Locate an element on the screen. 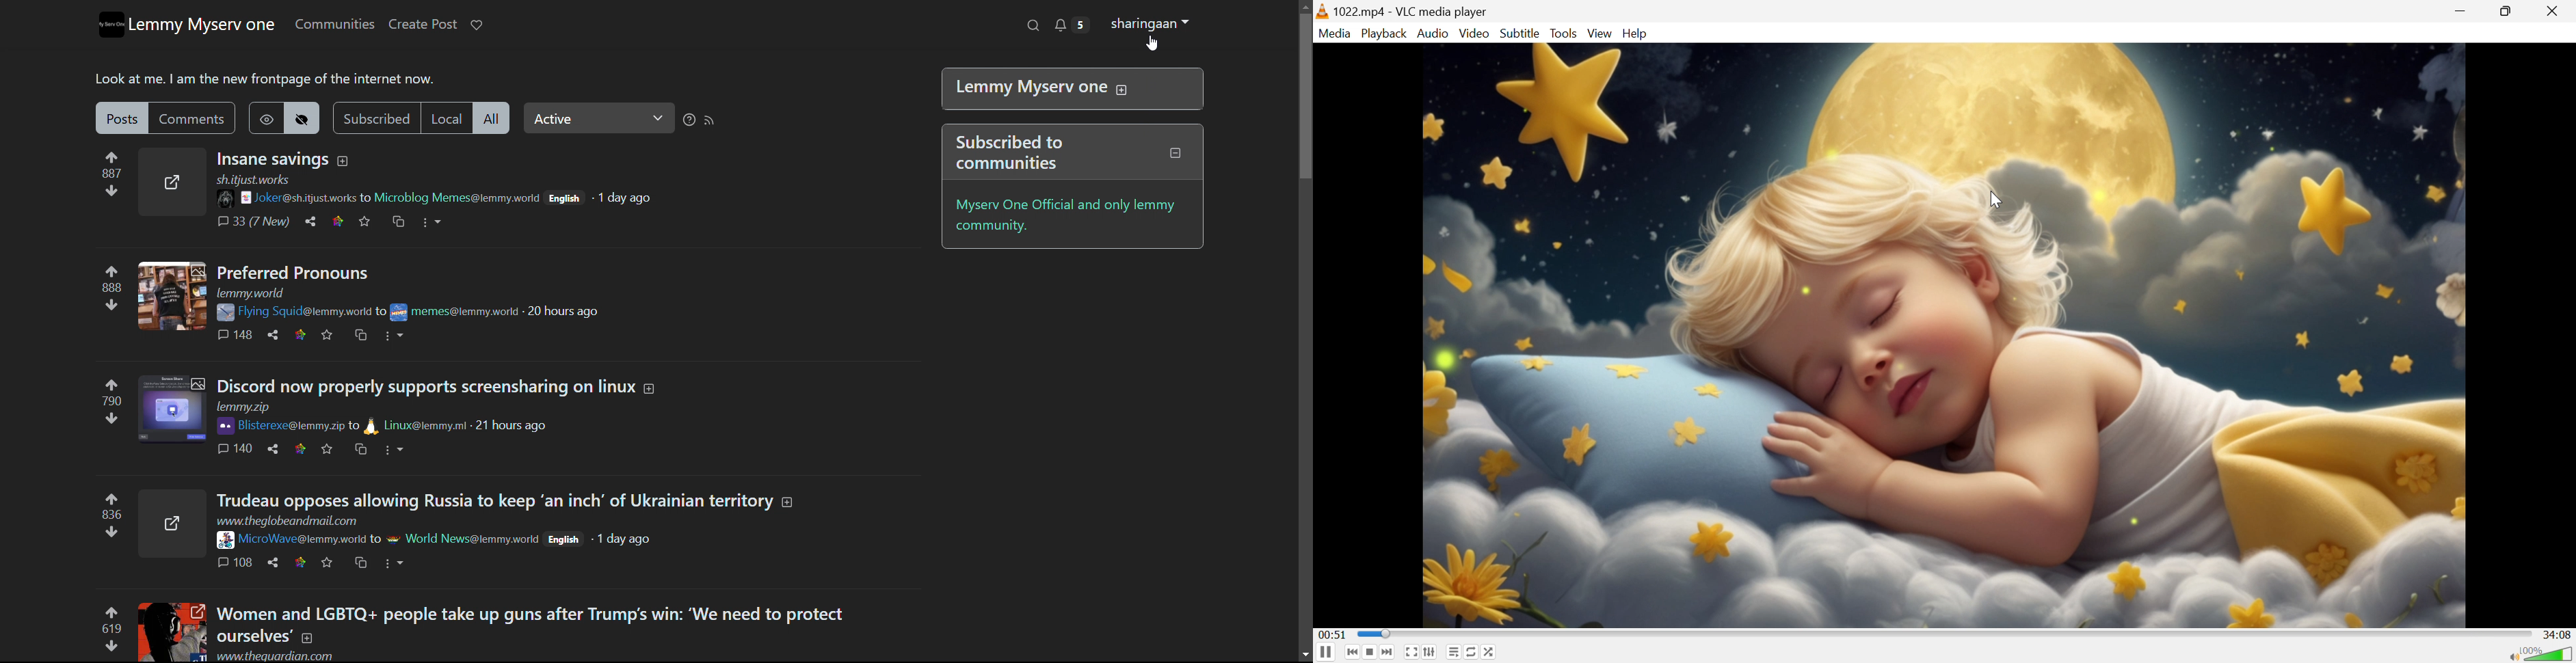 This screenshot has height=672, width=2576. 1 day ago is located at coordinates (626, 198).